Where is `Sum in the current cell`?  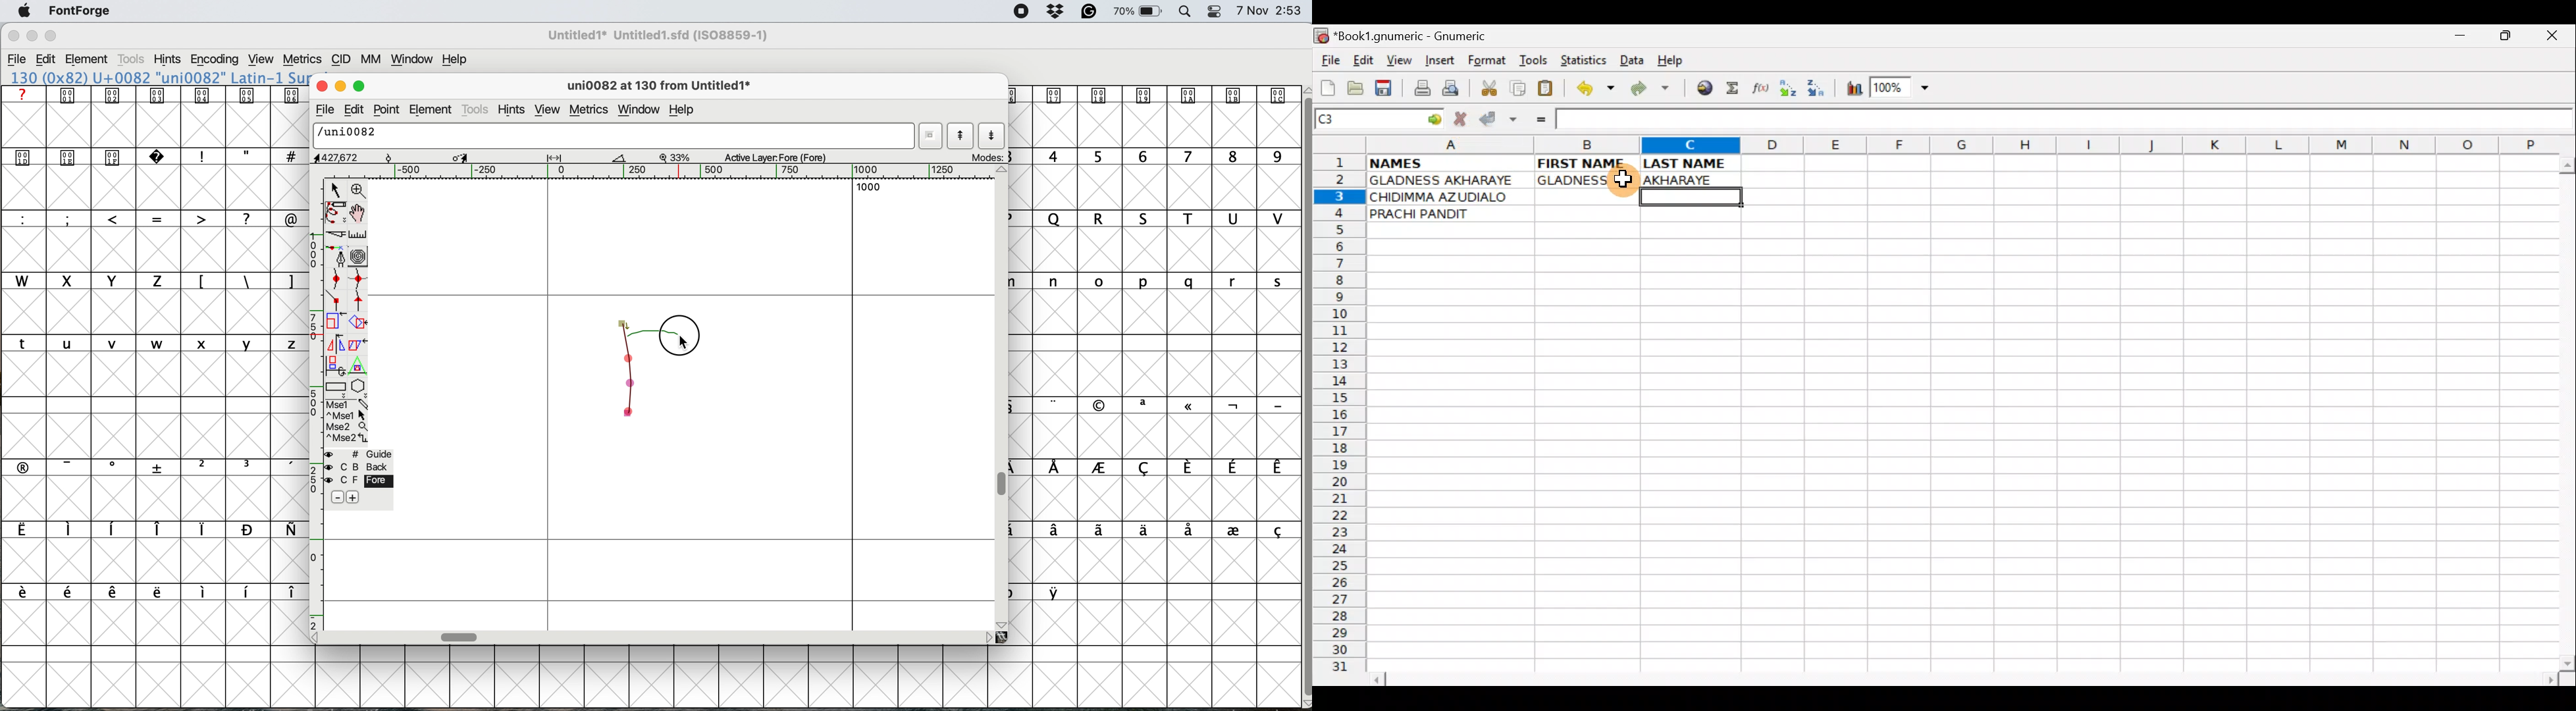 Sum in the current cell is located at coordinates (1737, 89).